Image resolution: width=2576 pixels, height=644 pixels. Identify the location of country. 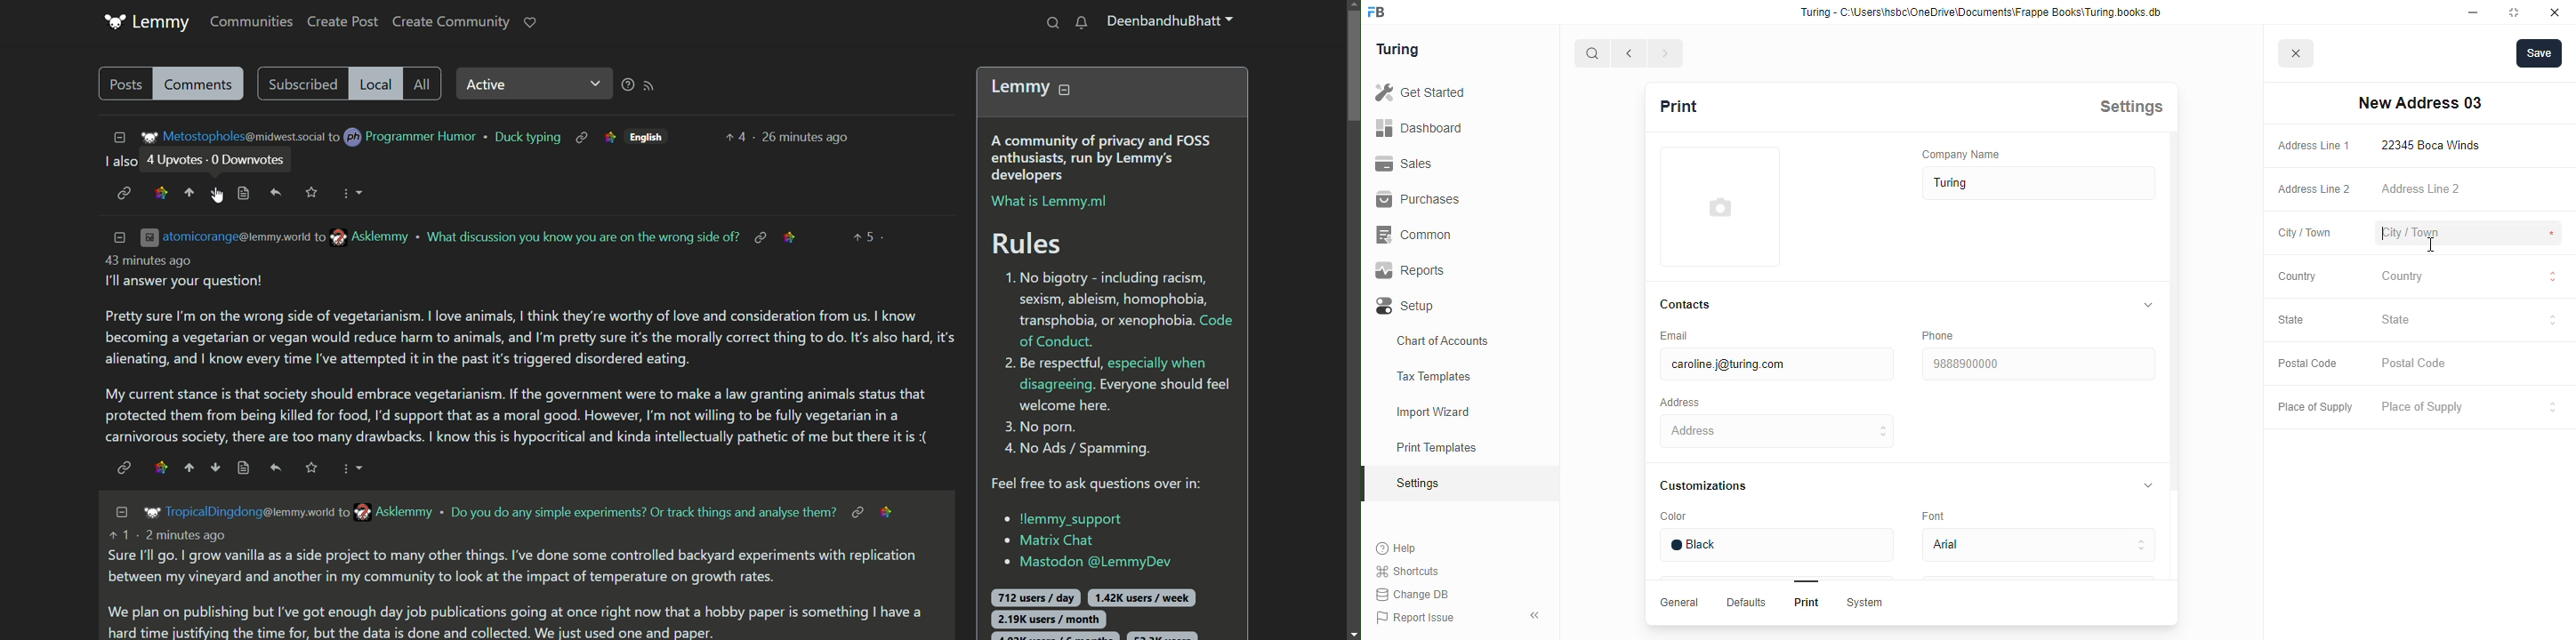
(2469, 278).